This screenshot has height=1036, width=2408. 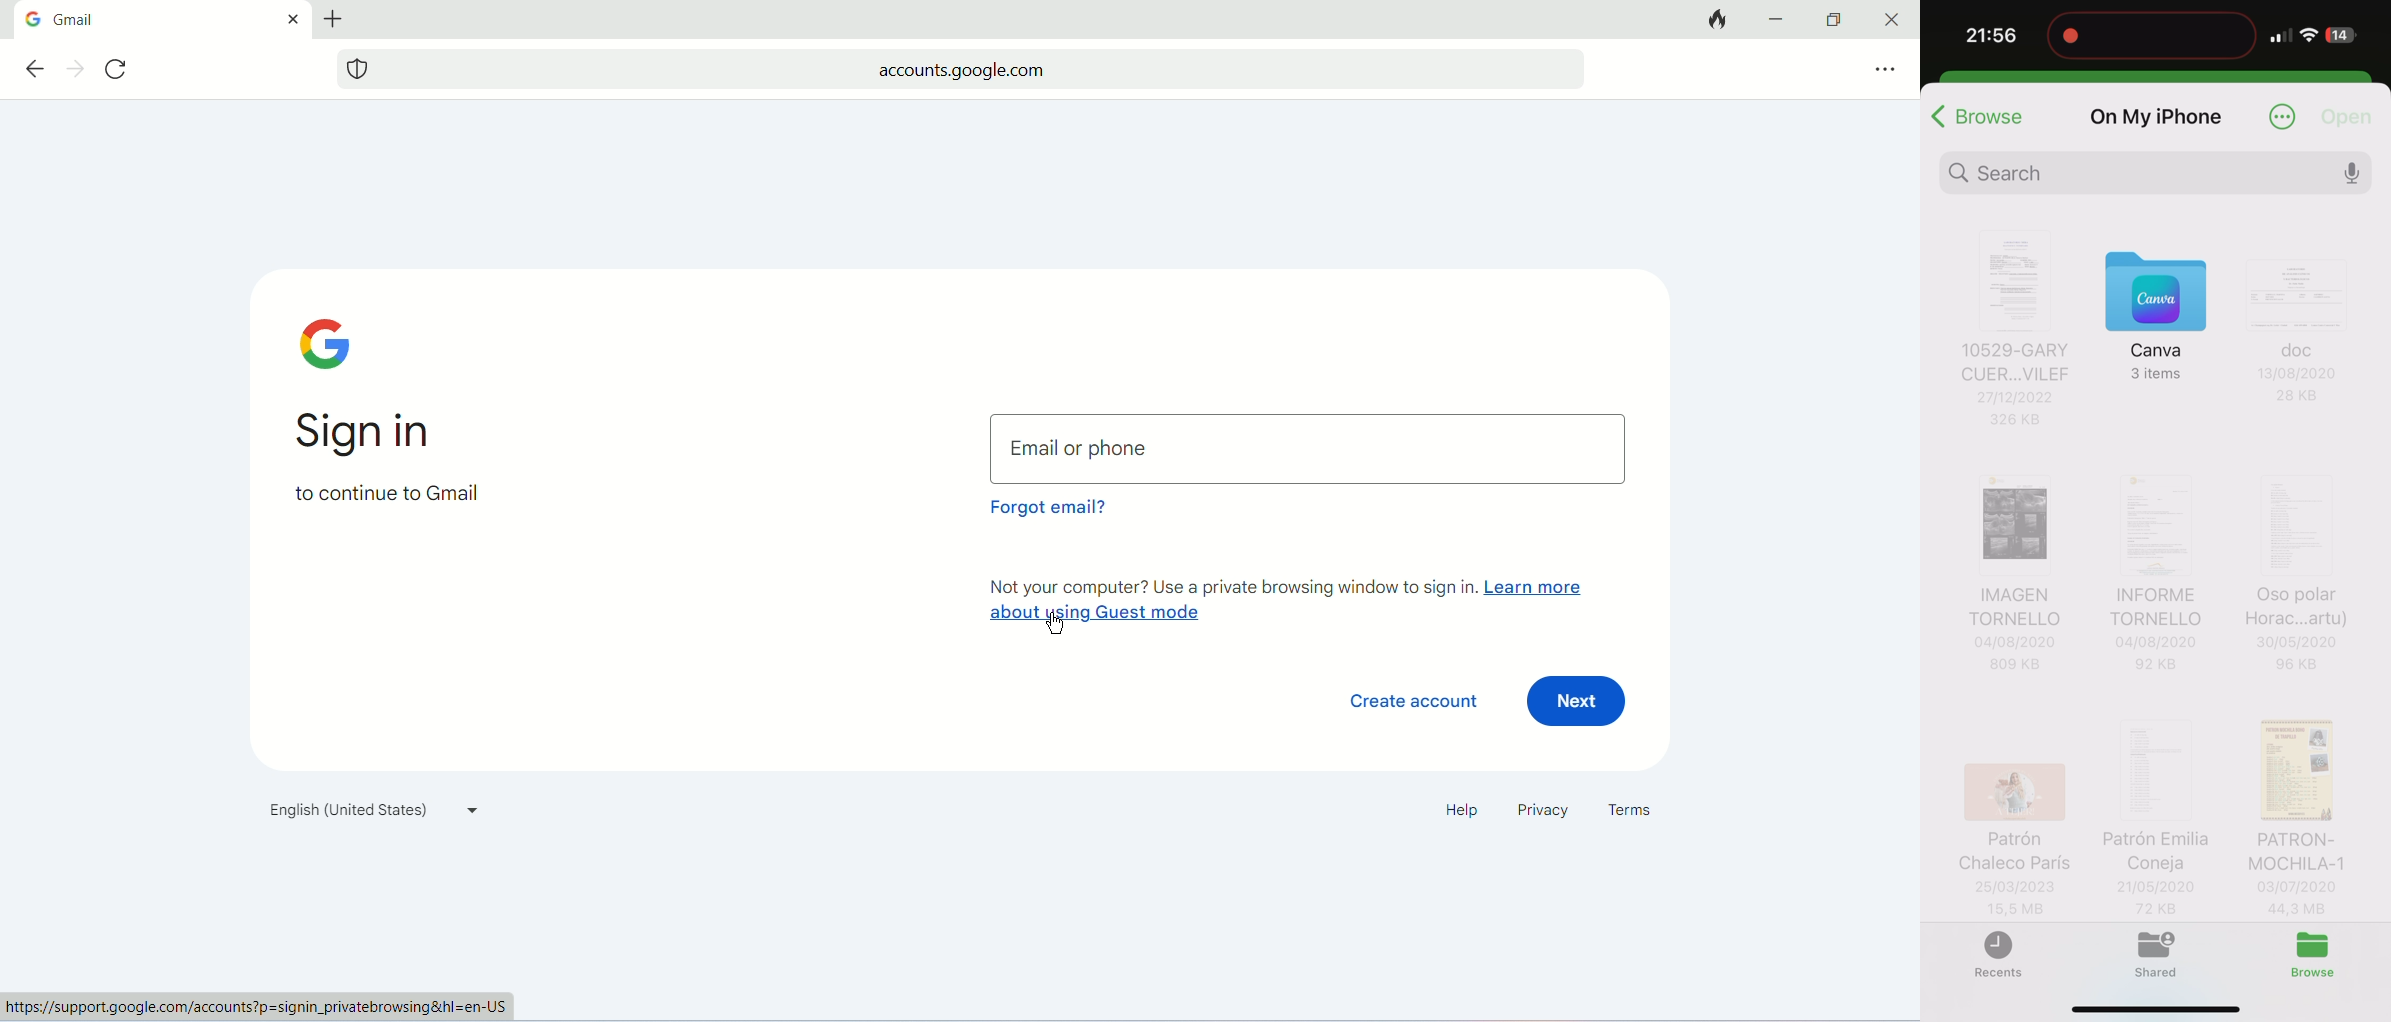 What do you see at coordinates (1779, 18) in the screenshot?
I see `minimize` at bounding box center [1779, 18].